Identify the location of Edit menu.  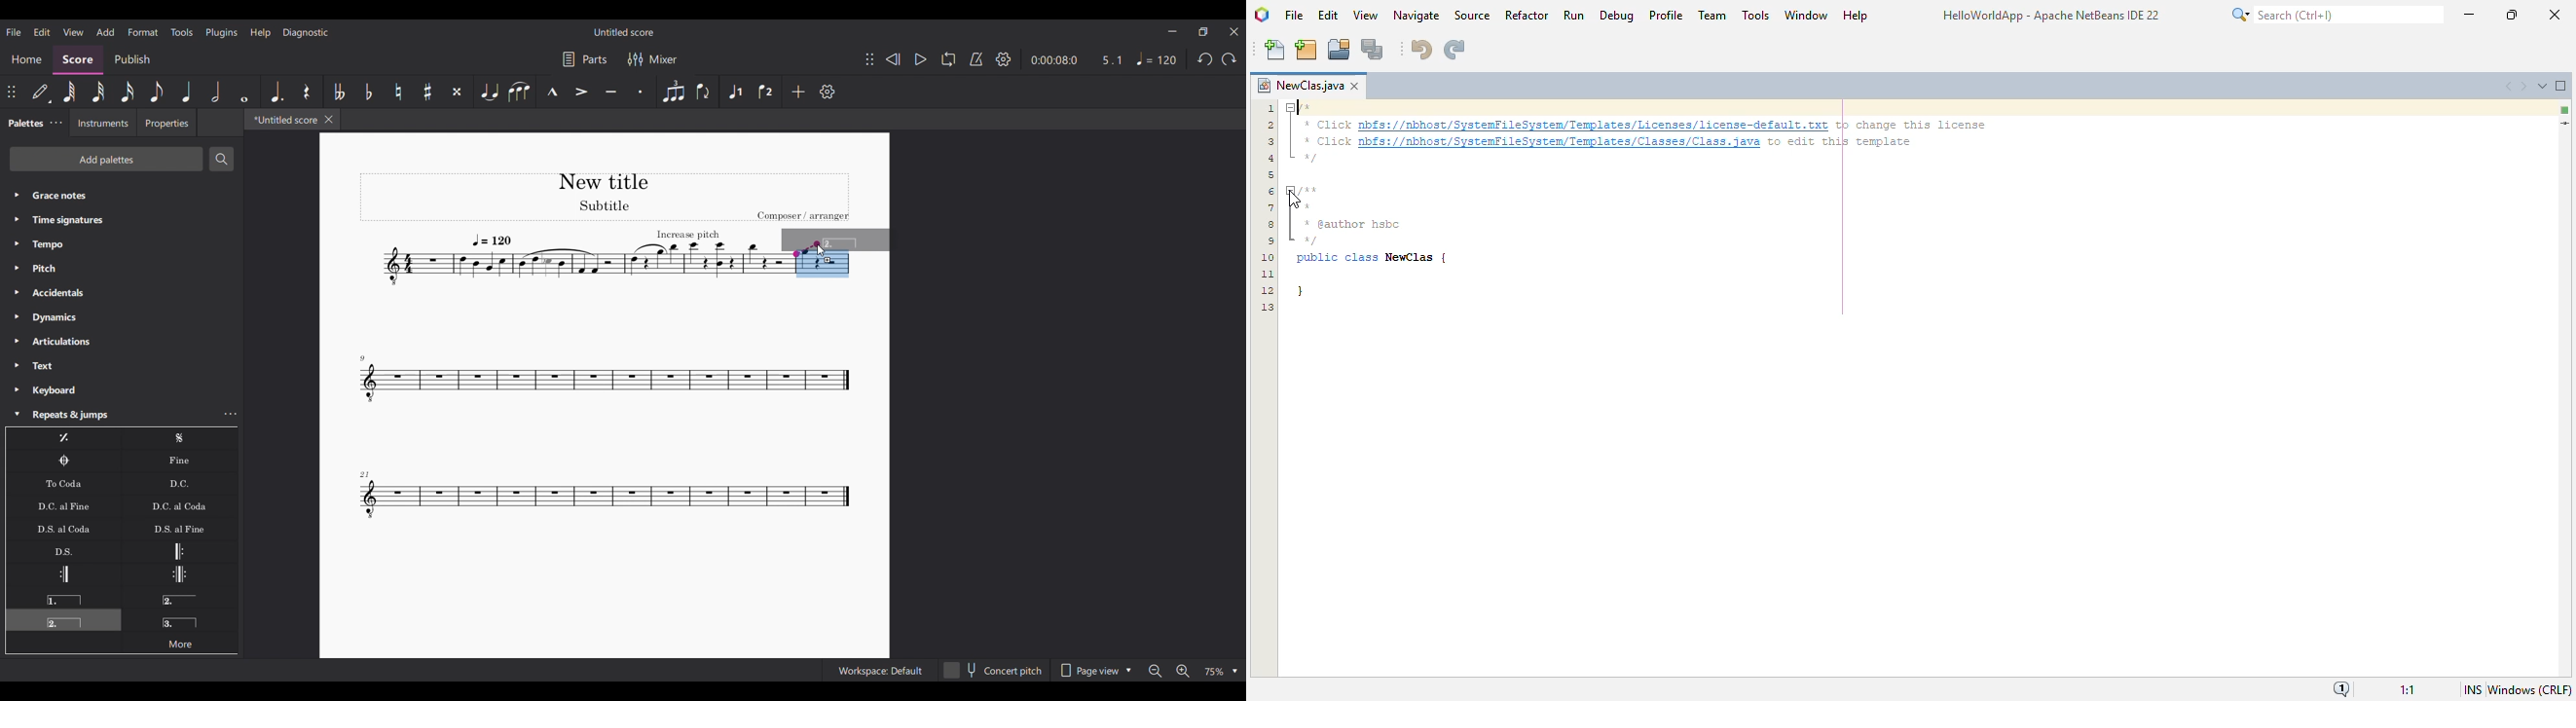
(42, 32).